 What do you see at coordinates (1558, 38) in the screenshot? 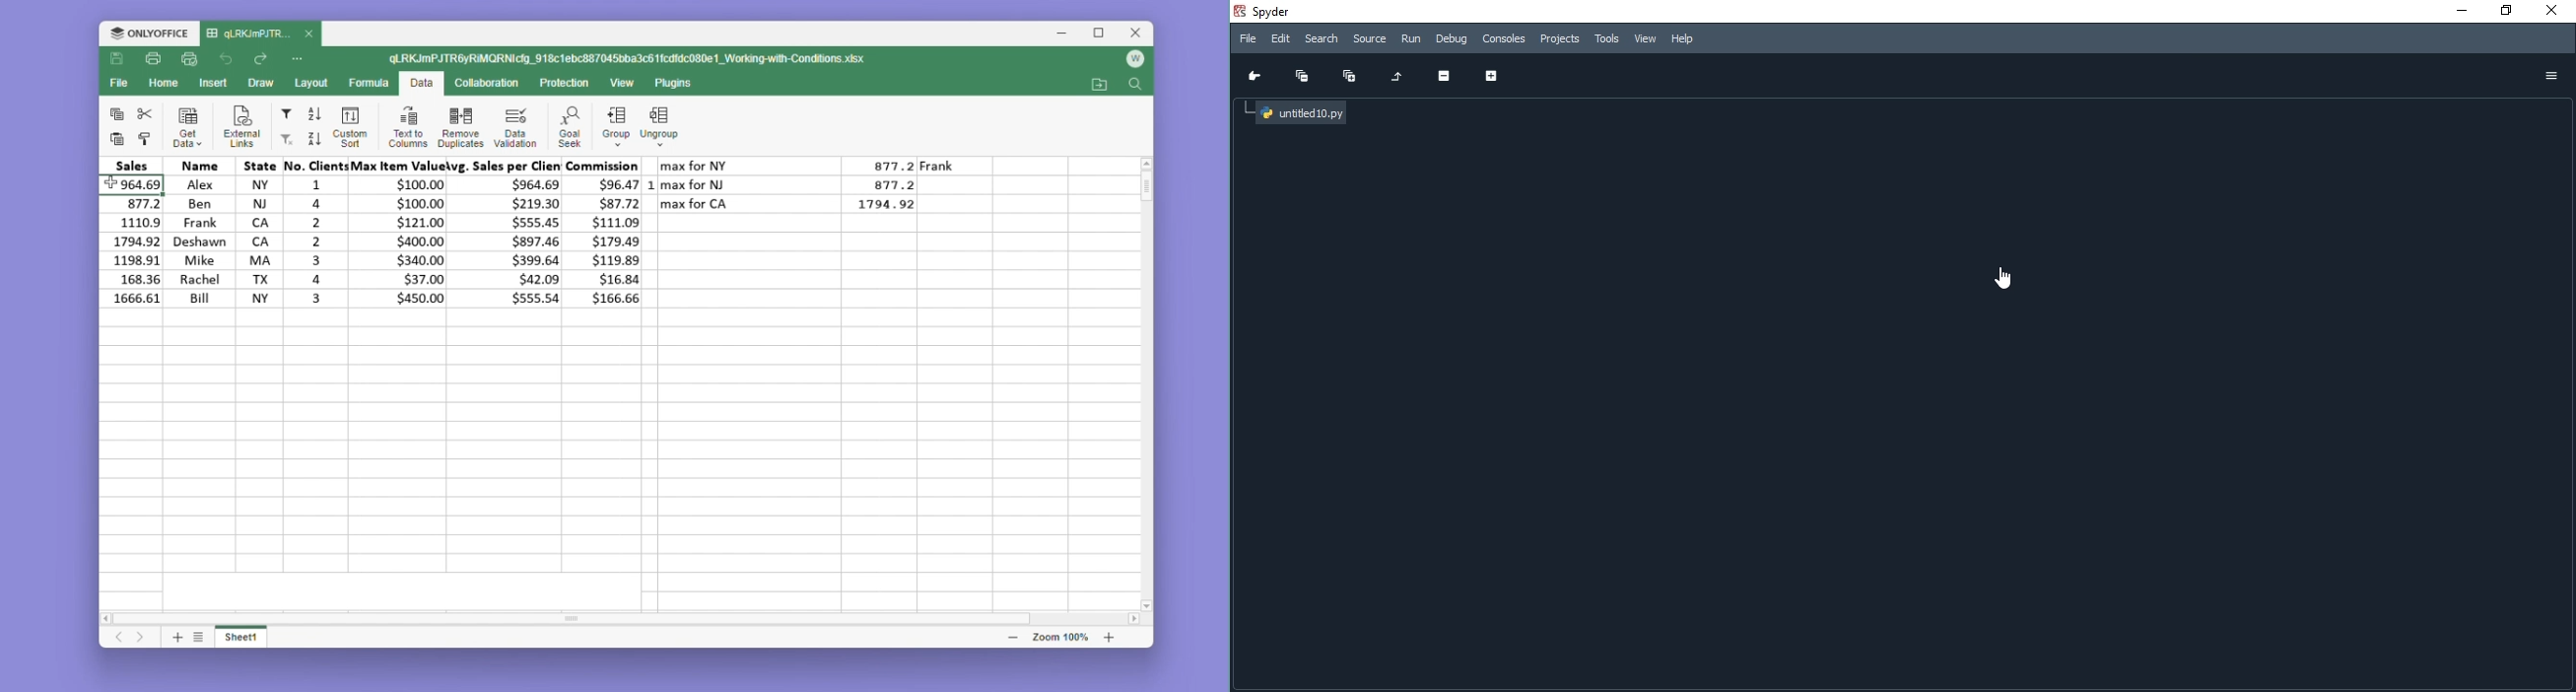
I see `Projects` at bounding box center [1558, 38].